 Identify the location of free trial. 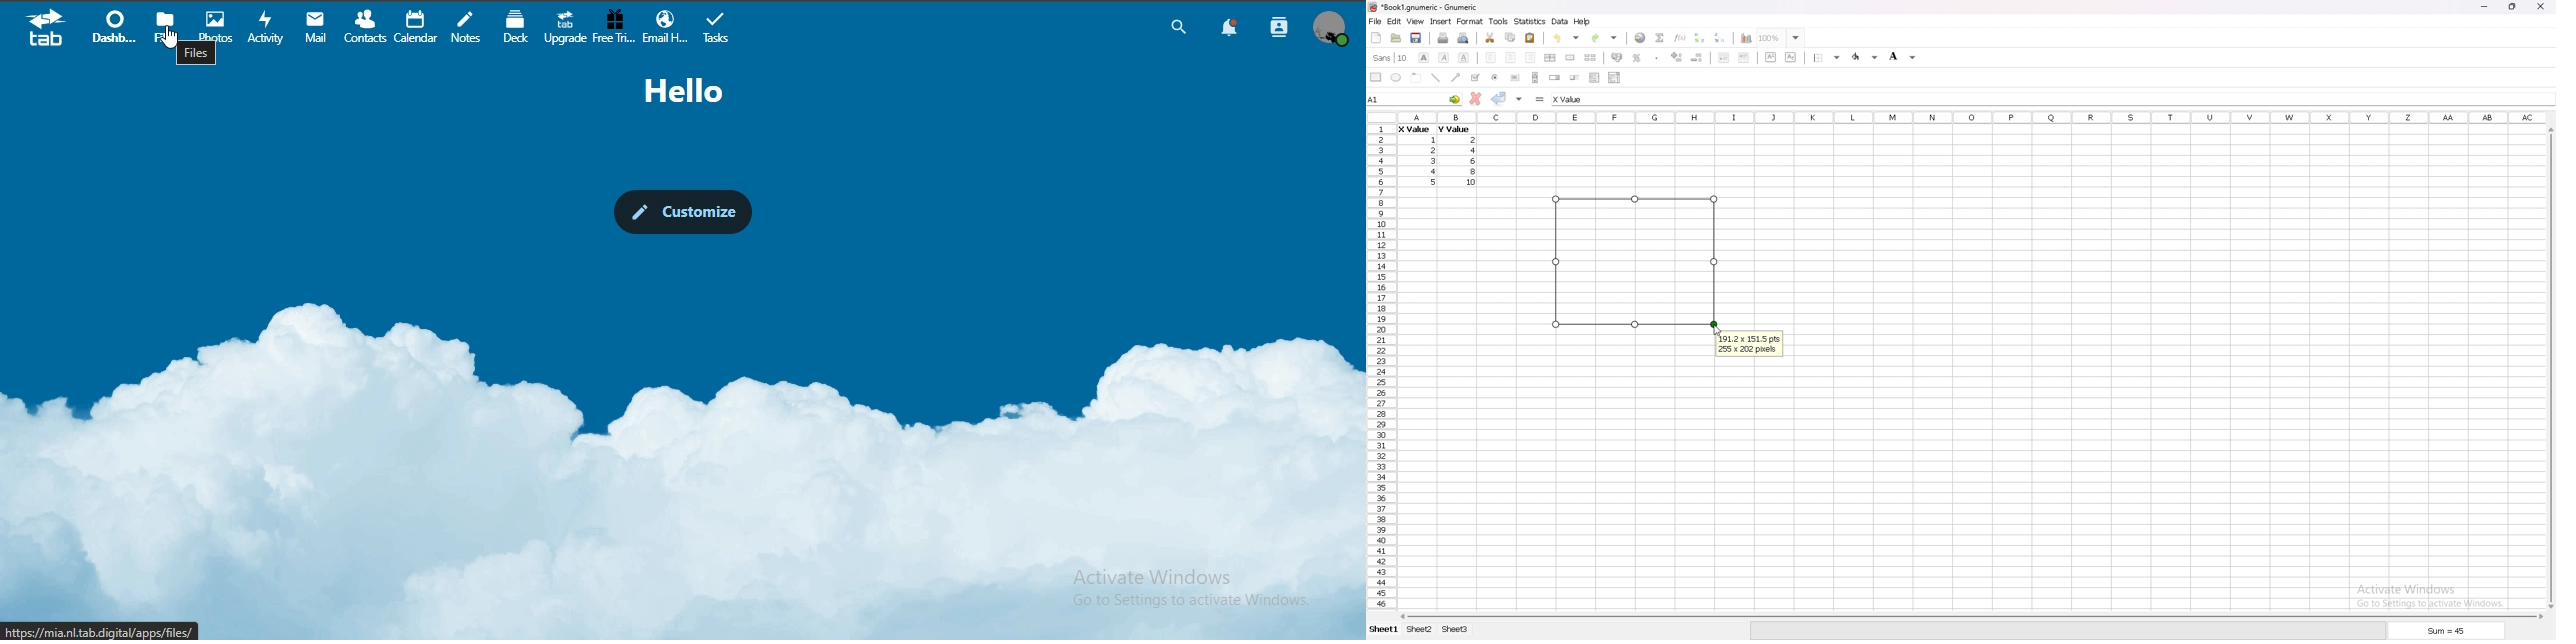
(611, 26).